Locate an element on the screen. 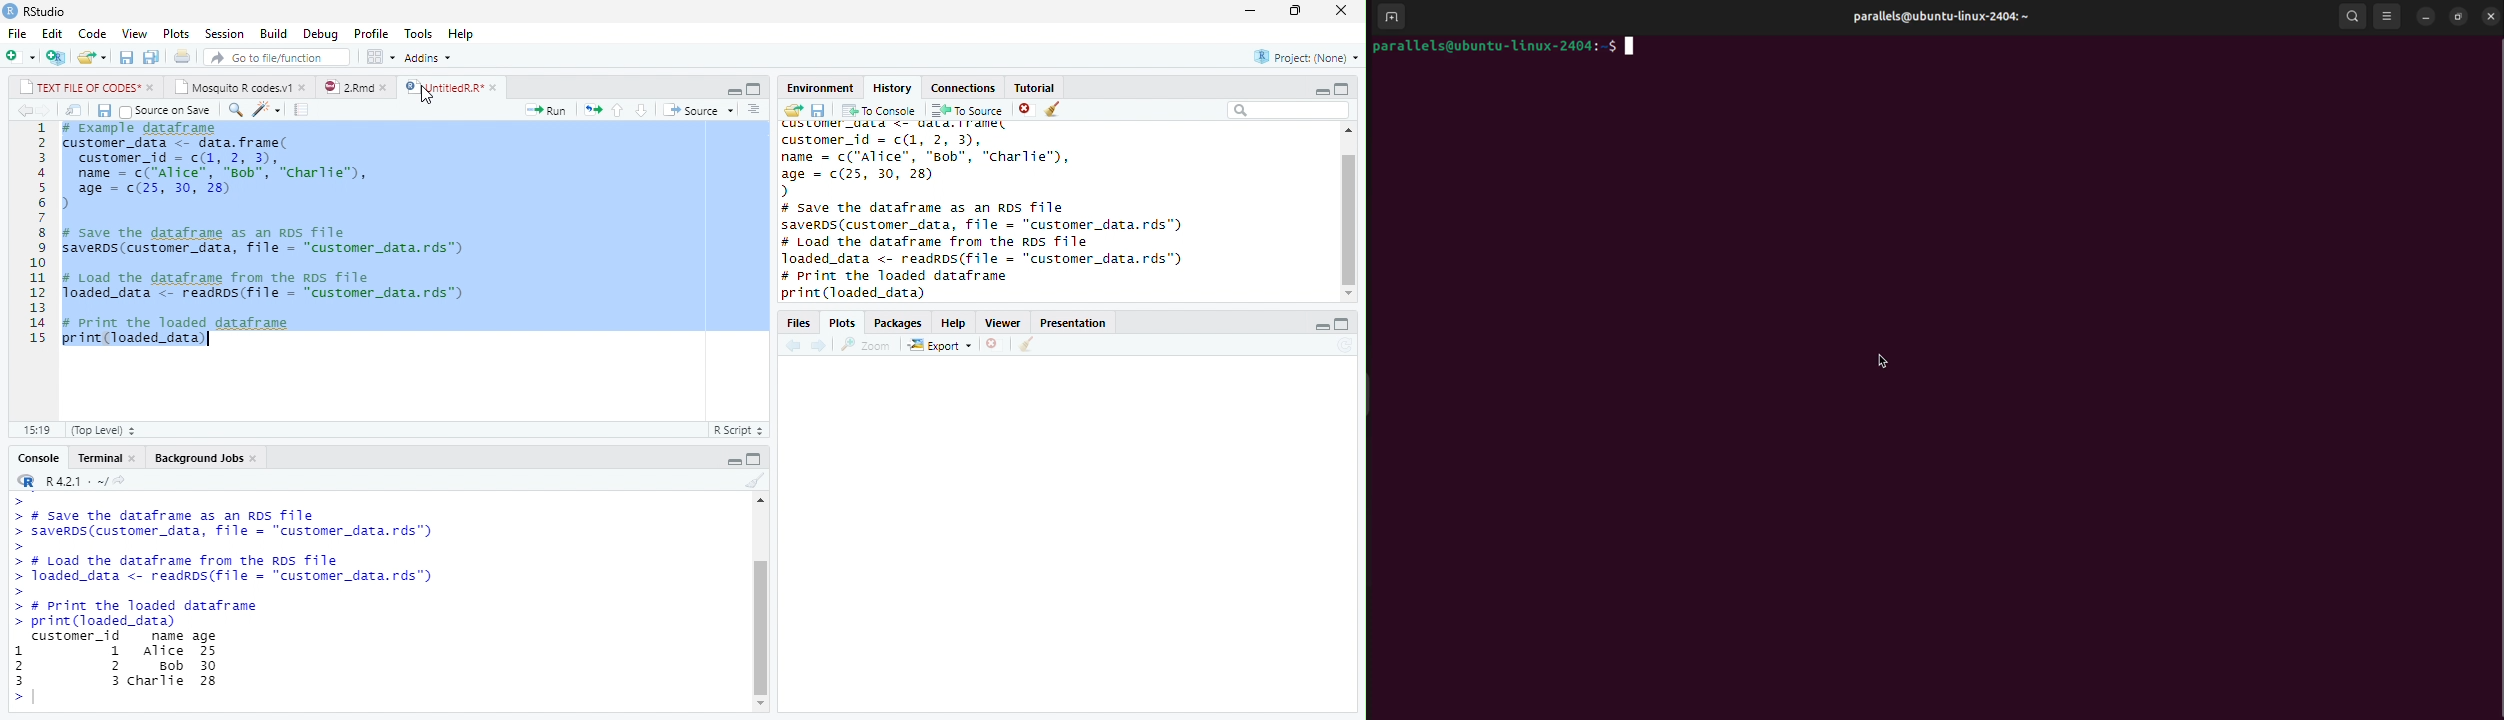 The height and width of the screenshot is (728, 2520). 2.Rmd is located at coordinates (347, 87).